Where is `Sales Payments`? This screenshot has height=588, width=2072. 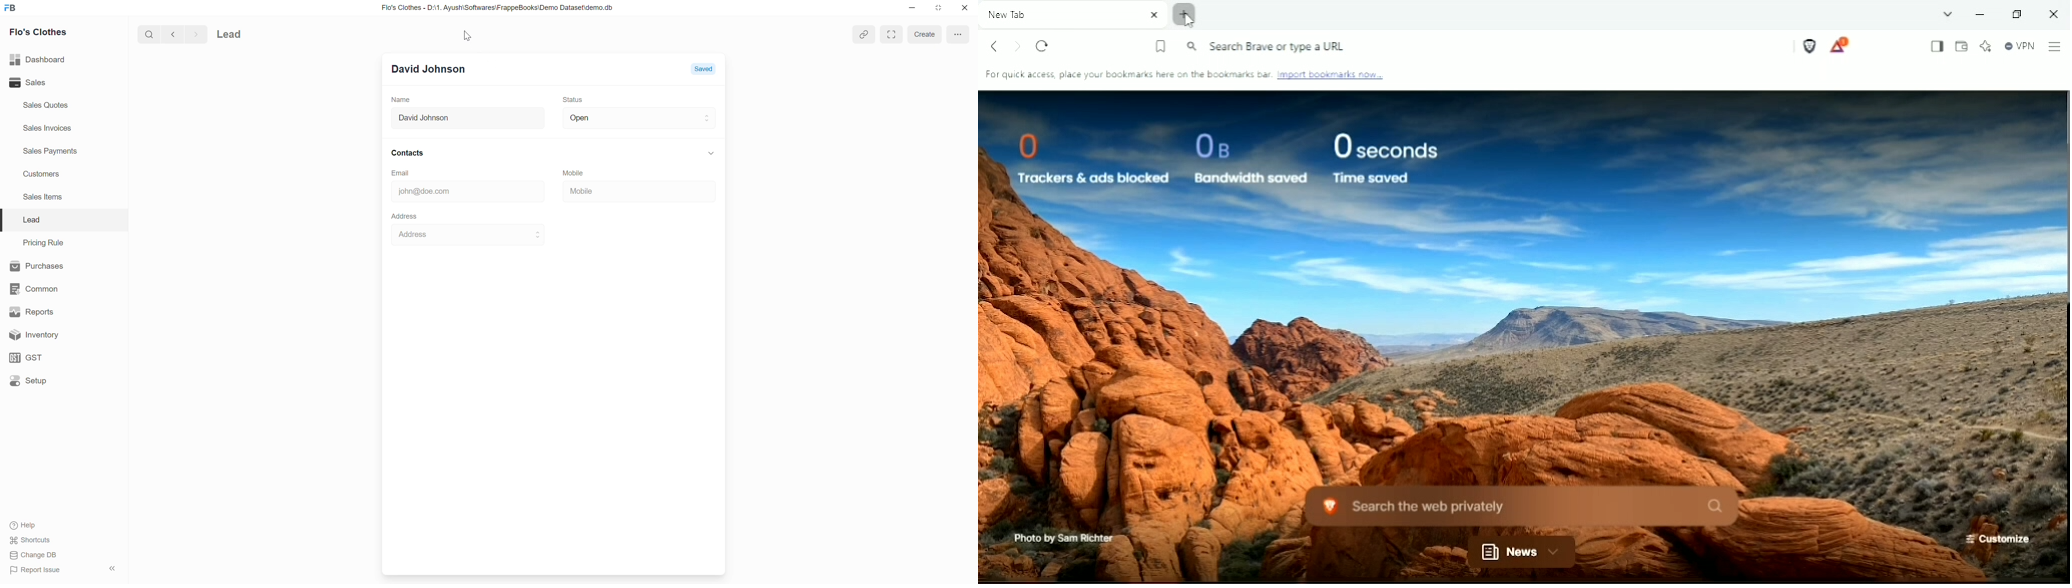 Sales Payments is located at coordinates (52, 152).